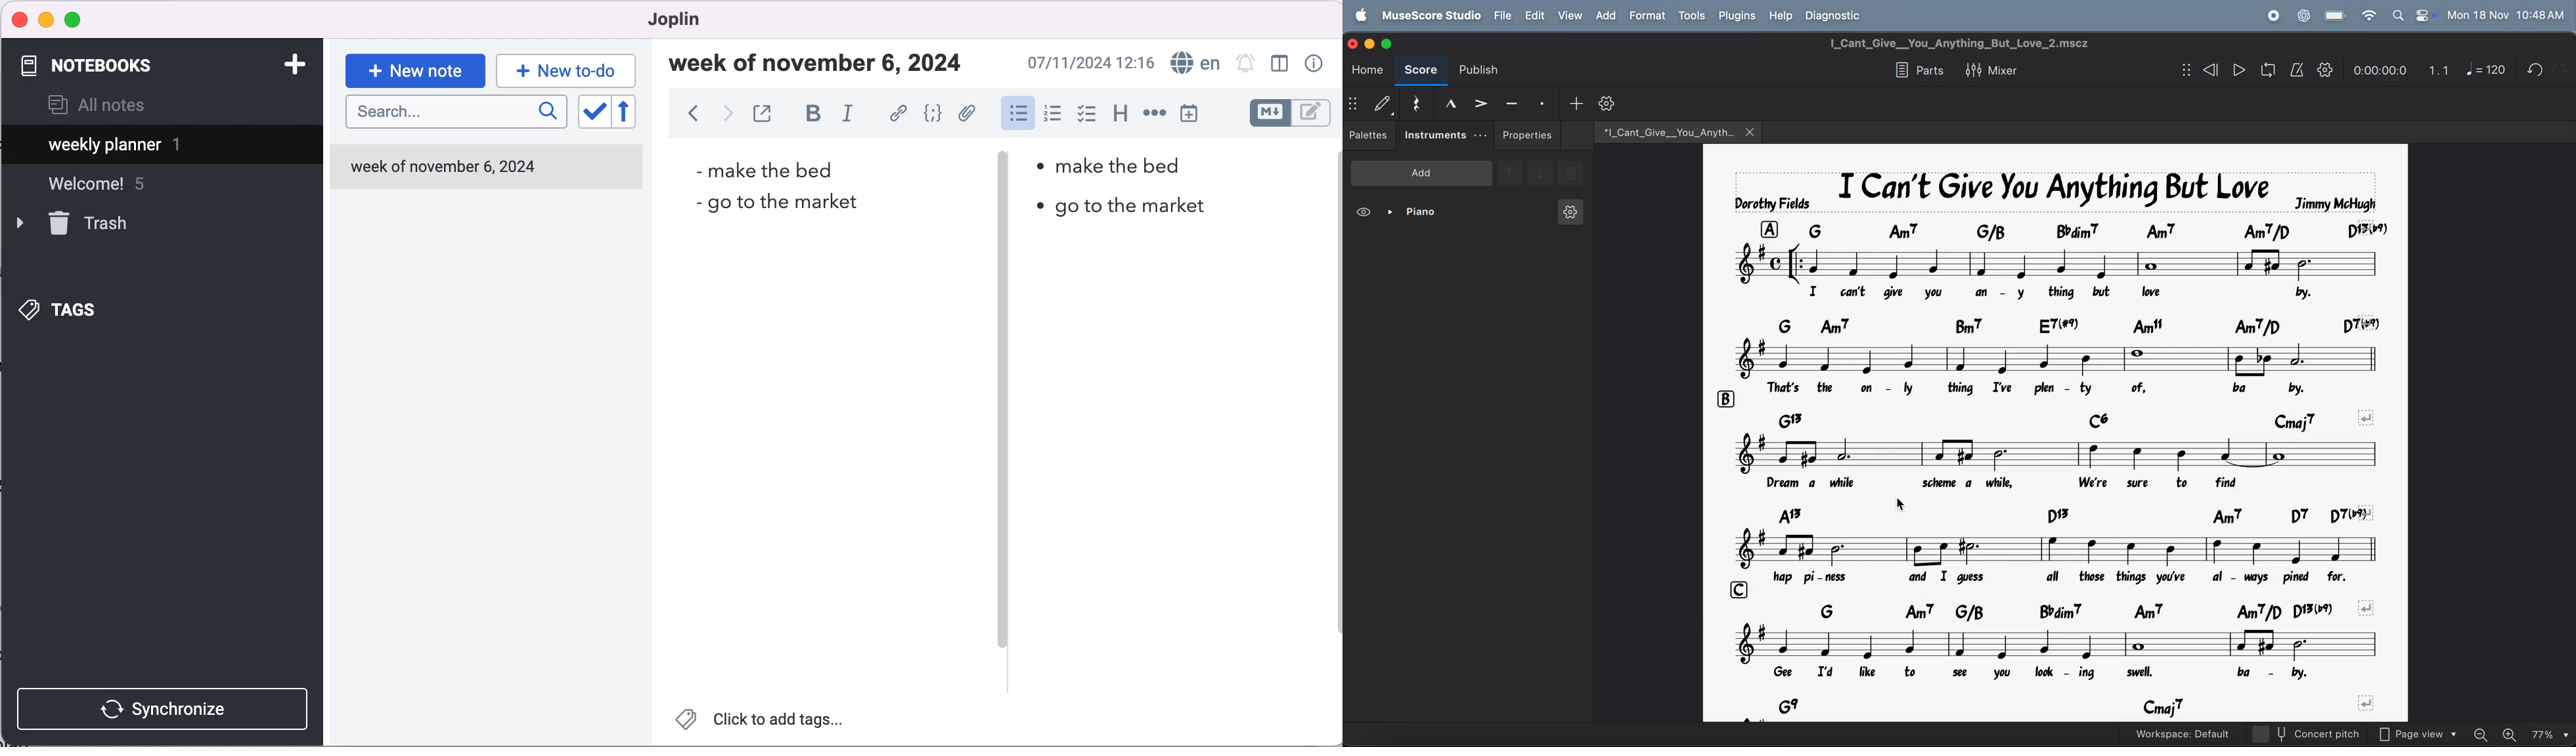  What do you see at coordinates (1416, 213) in the screenshot?
I see `piano` at bounding box center [1416, 213].